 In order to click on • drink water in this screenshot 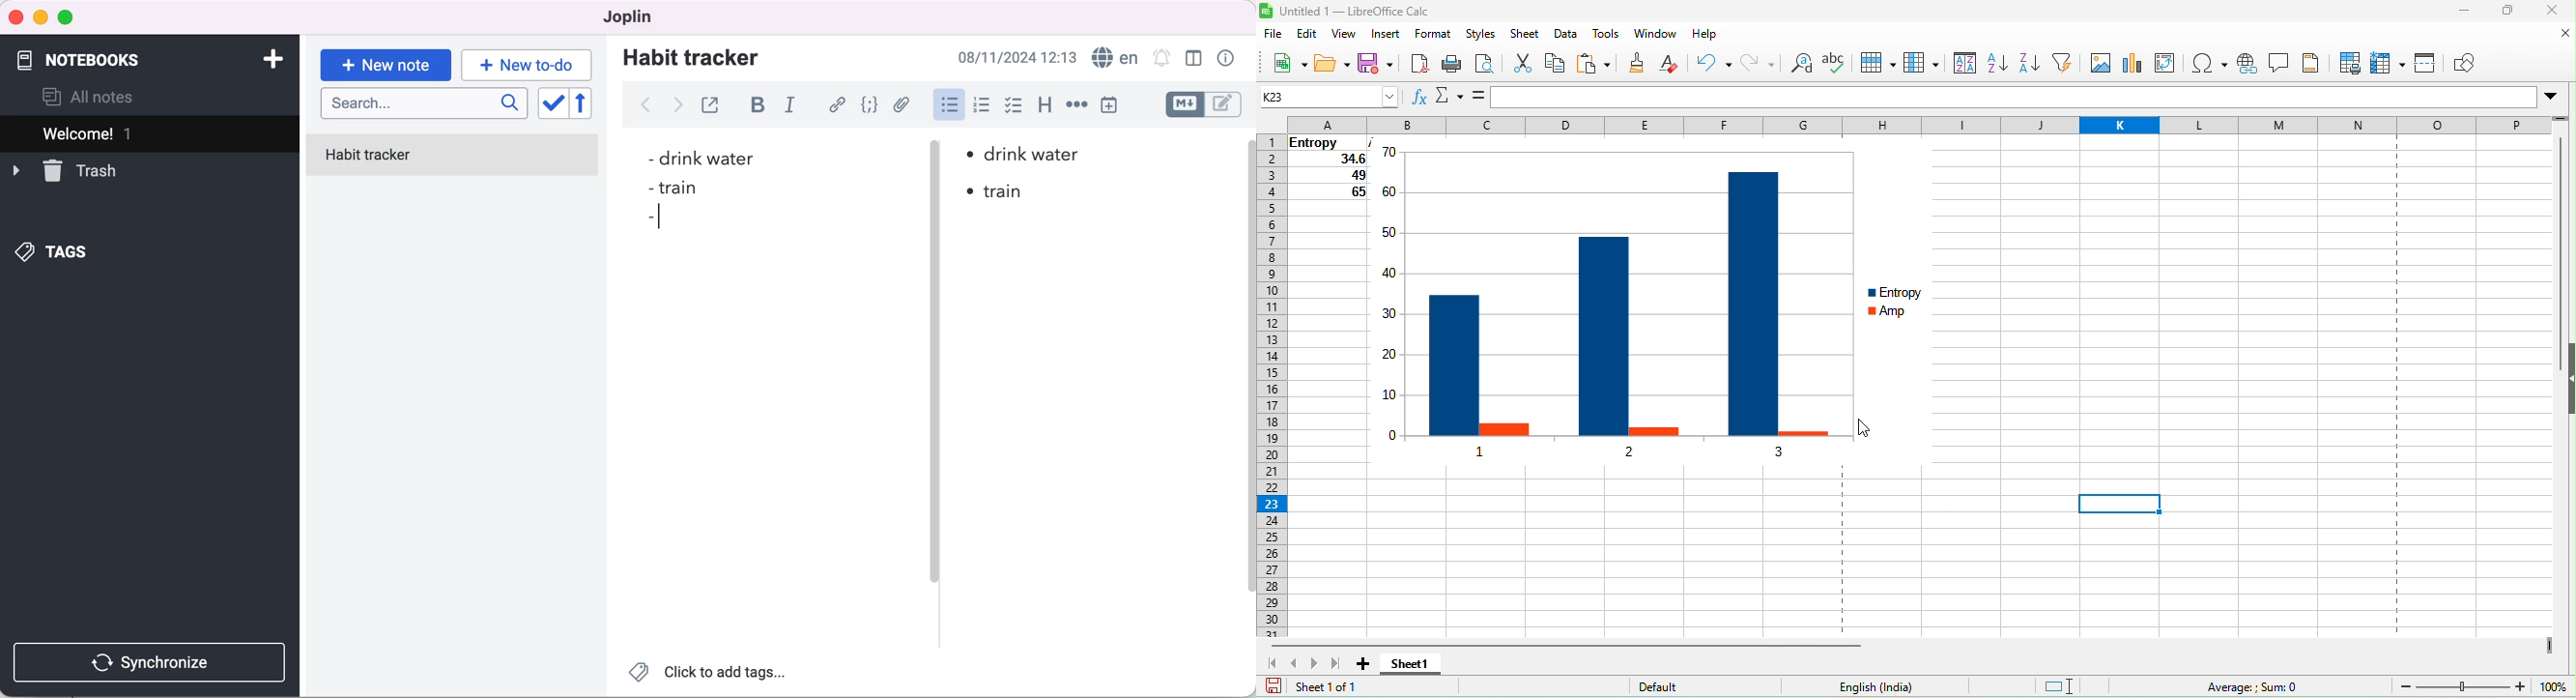, I will do `click(1024, 155)`.